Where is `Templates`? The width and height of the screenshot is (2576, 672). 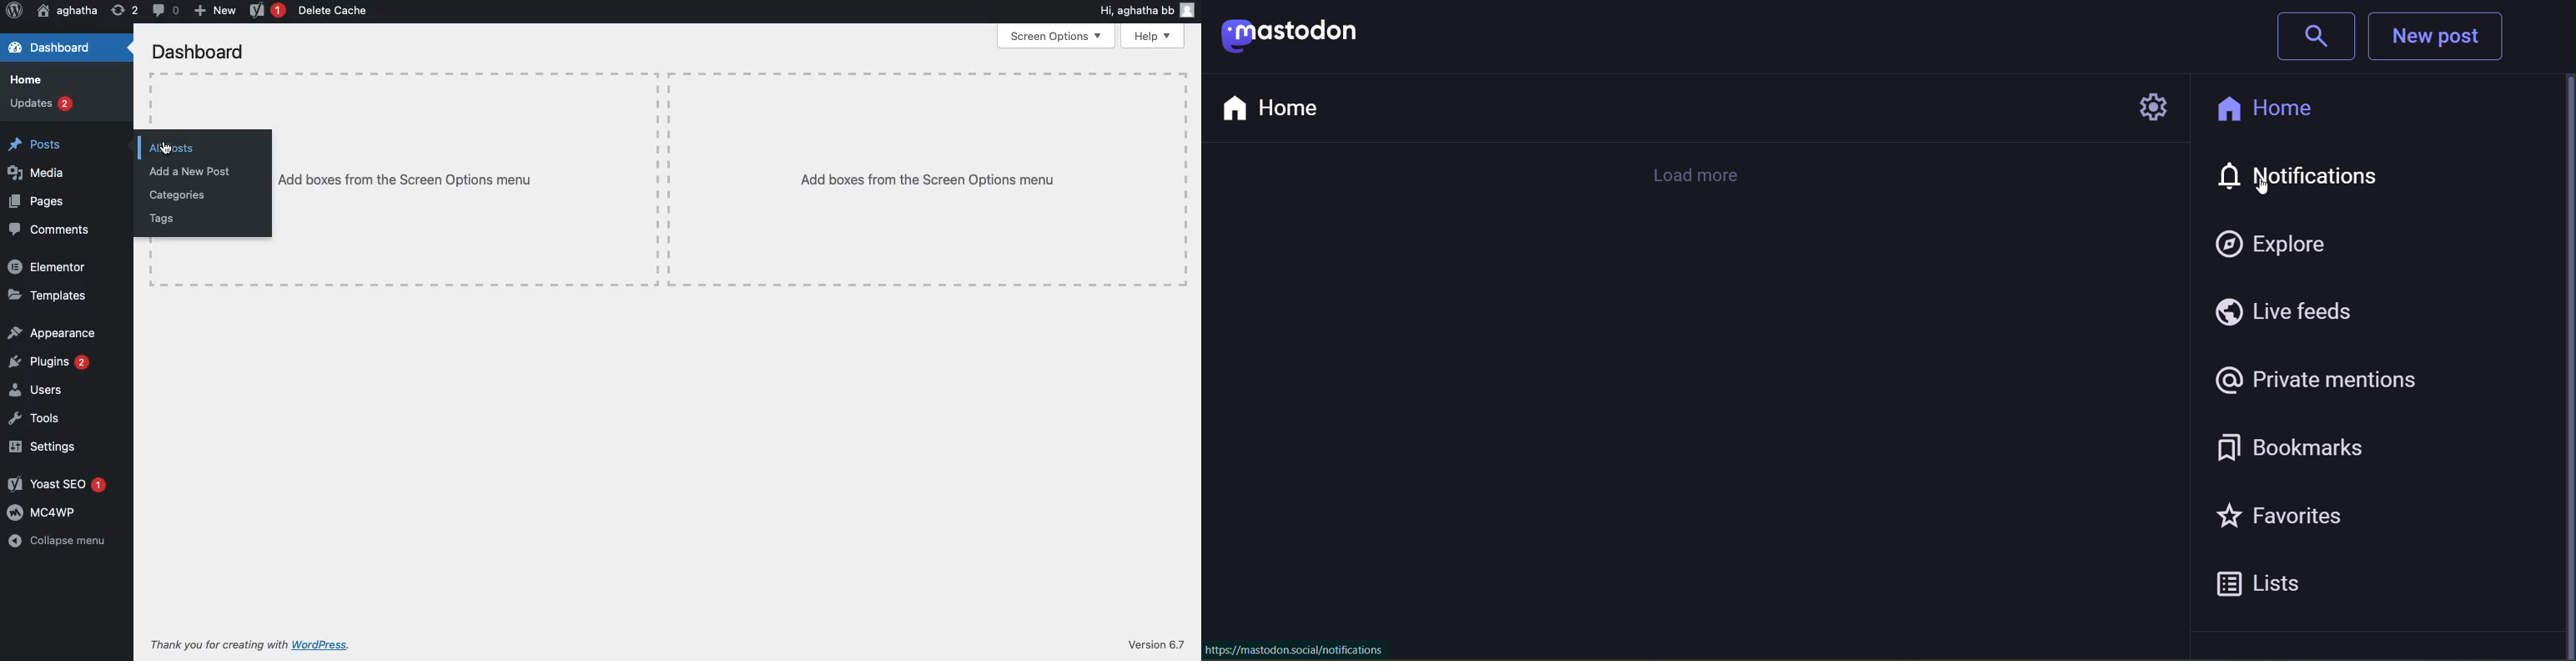 Templates is located at coordinates (48, 296).